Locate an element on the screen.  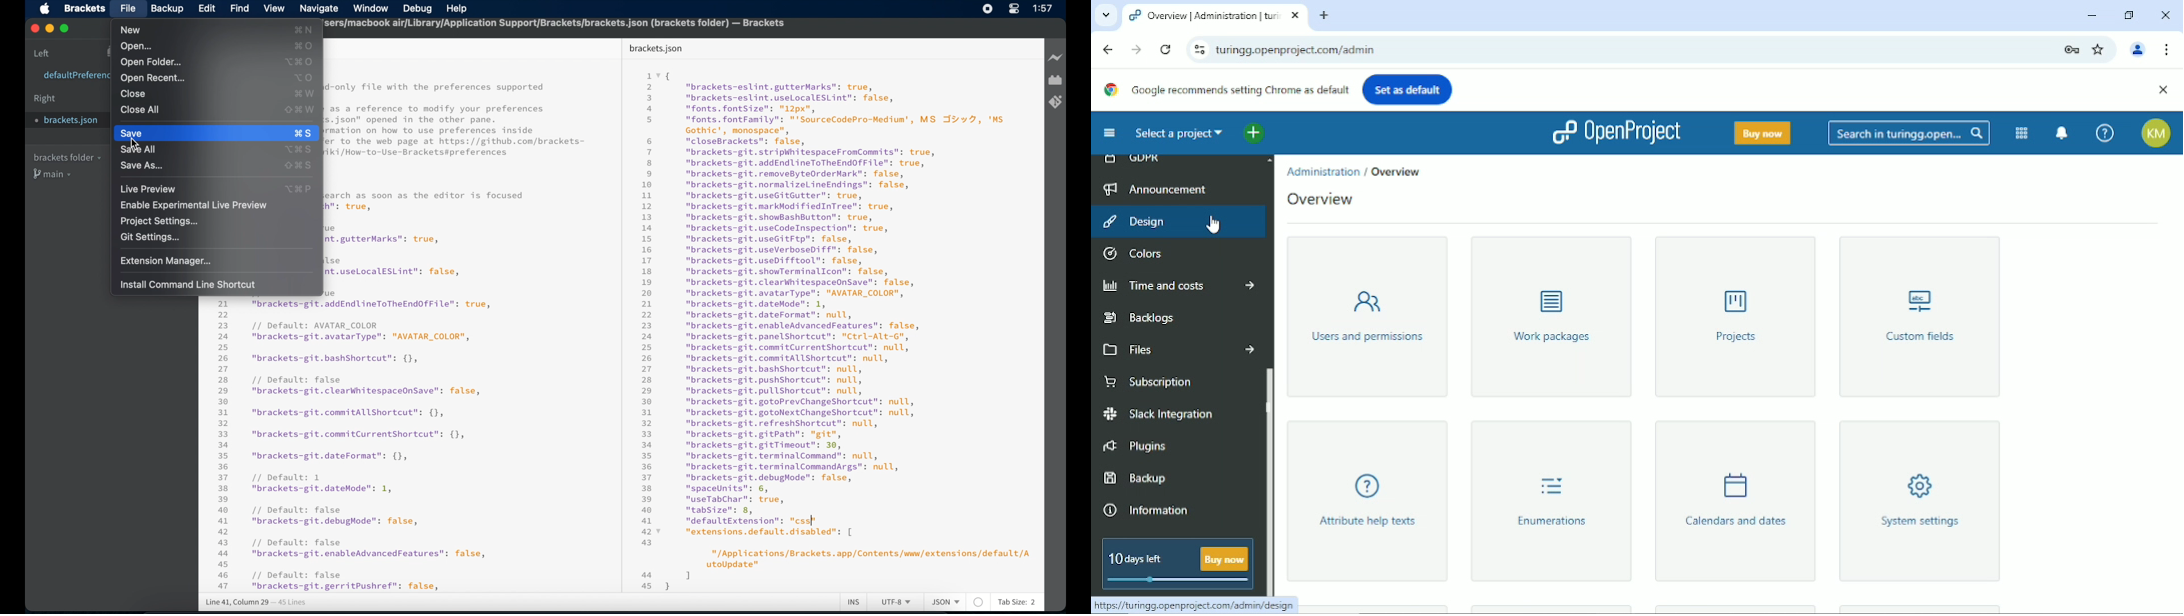
Attribute help texts is located at coordinates (1372, 500).